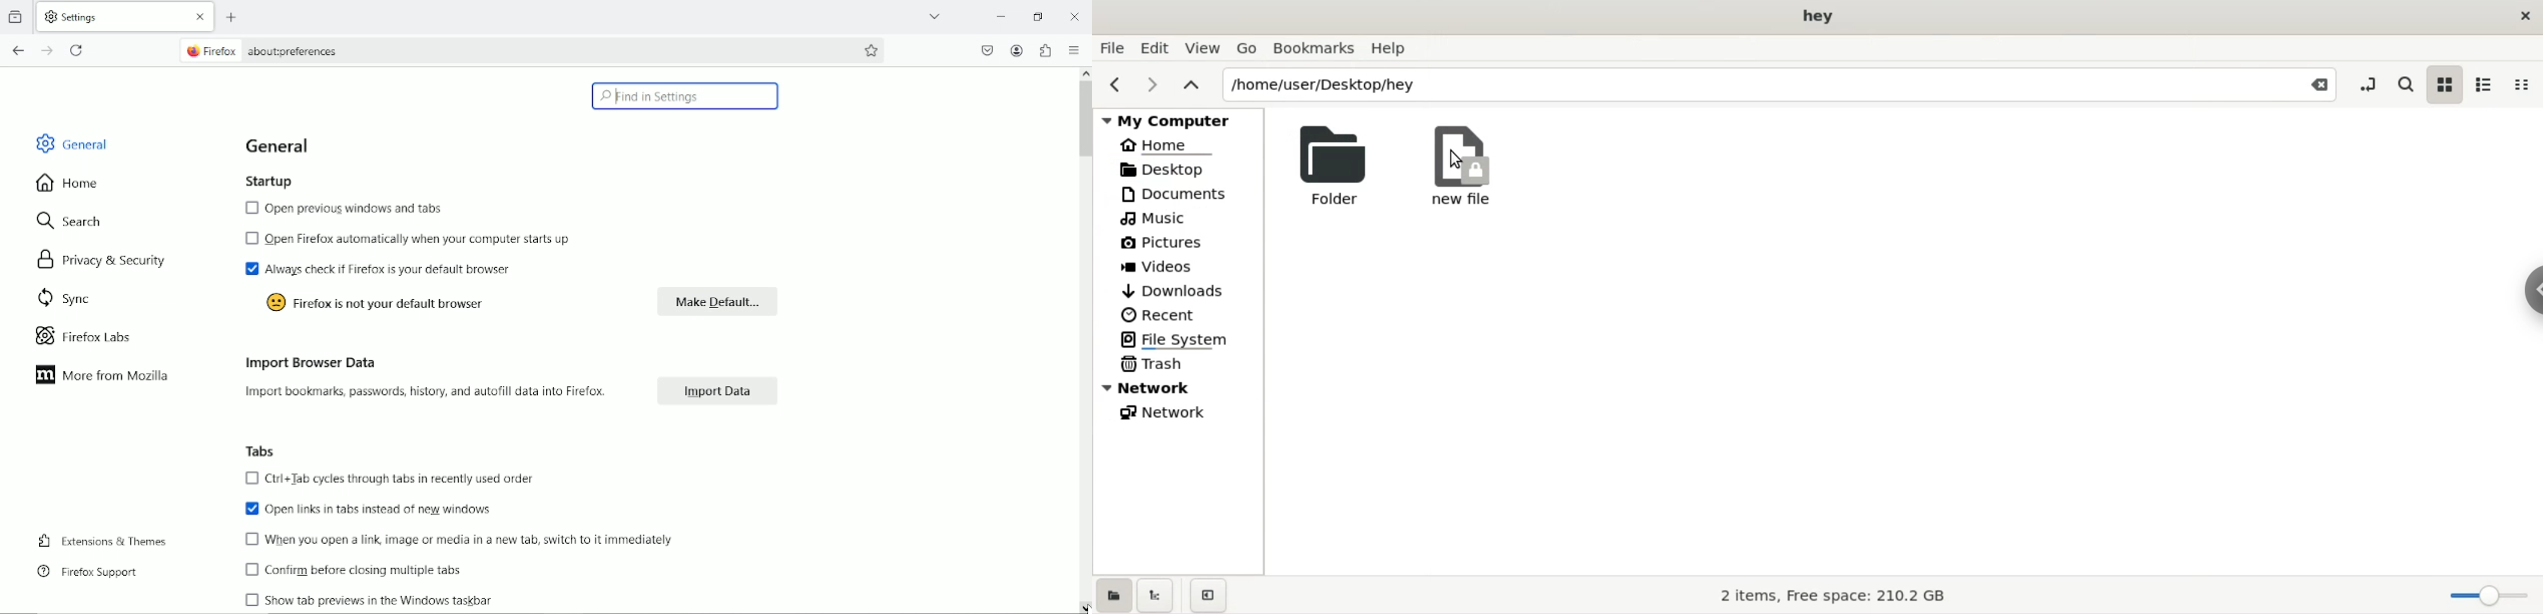 This screenshot has height=616, width=2548. What do you see at coordinates (1072, 50) in the screenshot?
I see `open application menu` at bounding box center [1072, 50].